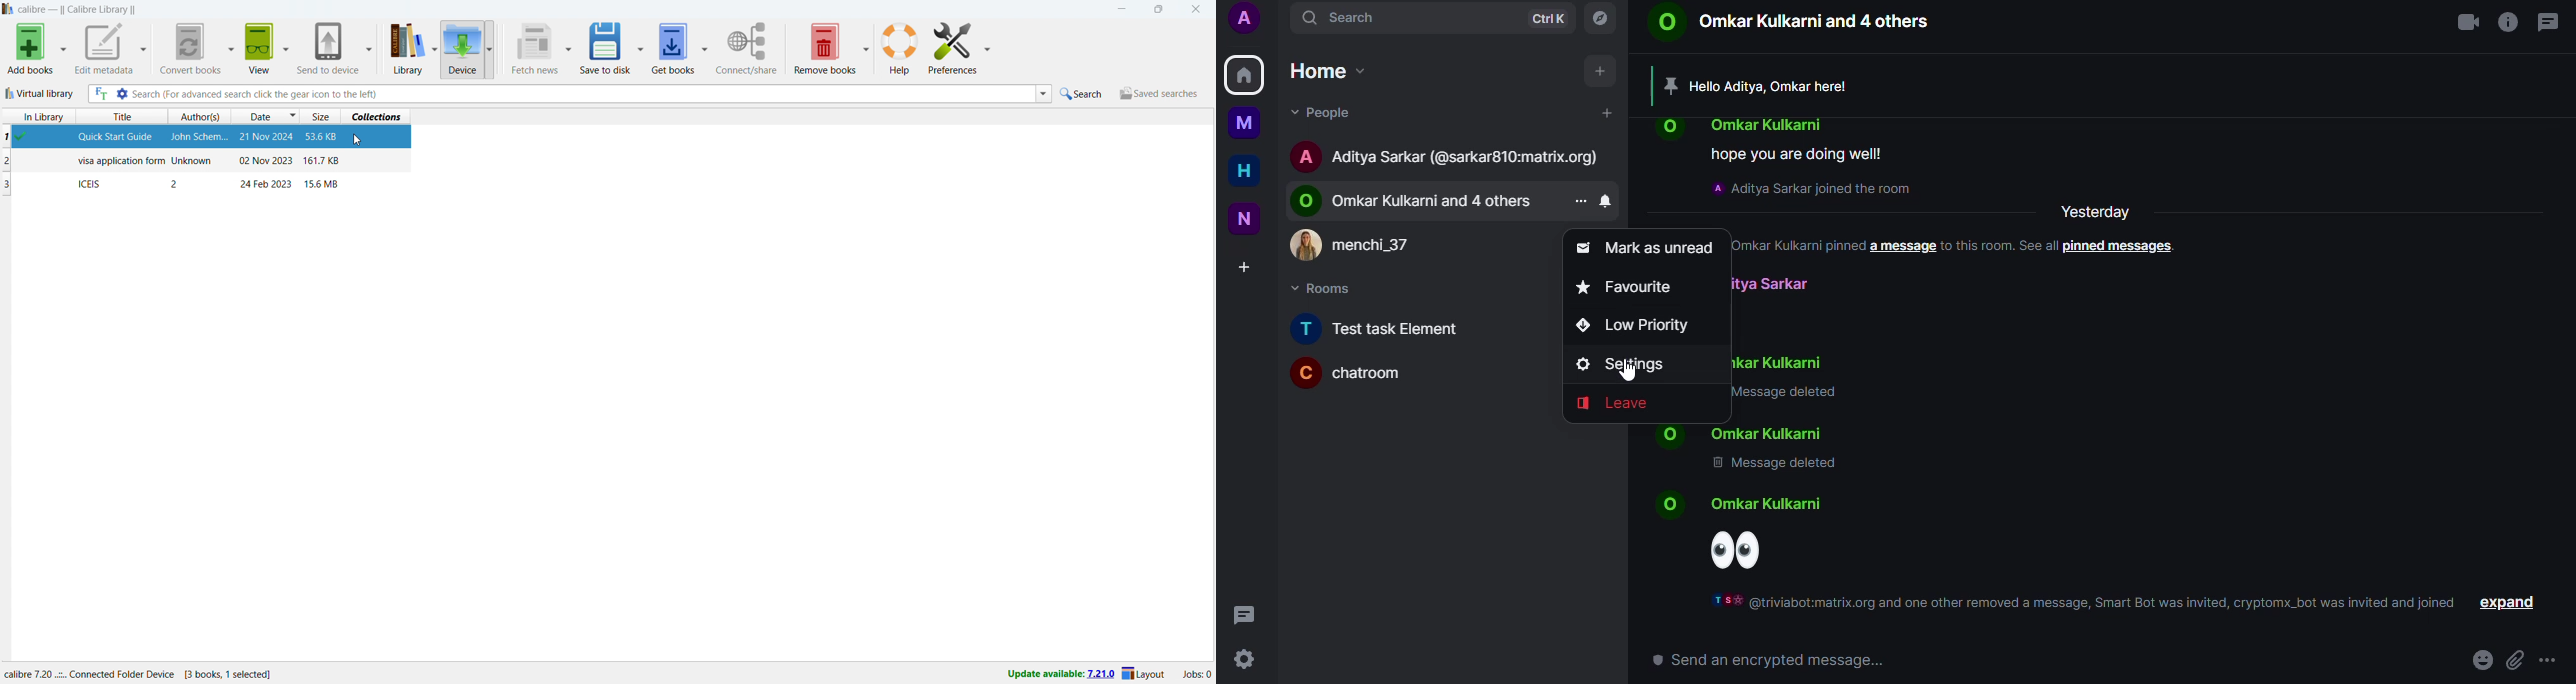 The image size is (2576, 700). Describe the element at coordinates (1121, 10) in the screenshot. I see `minimize` at that location.